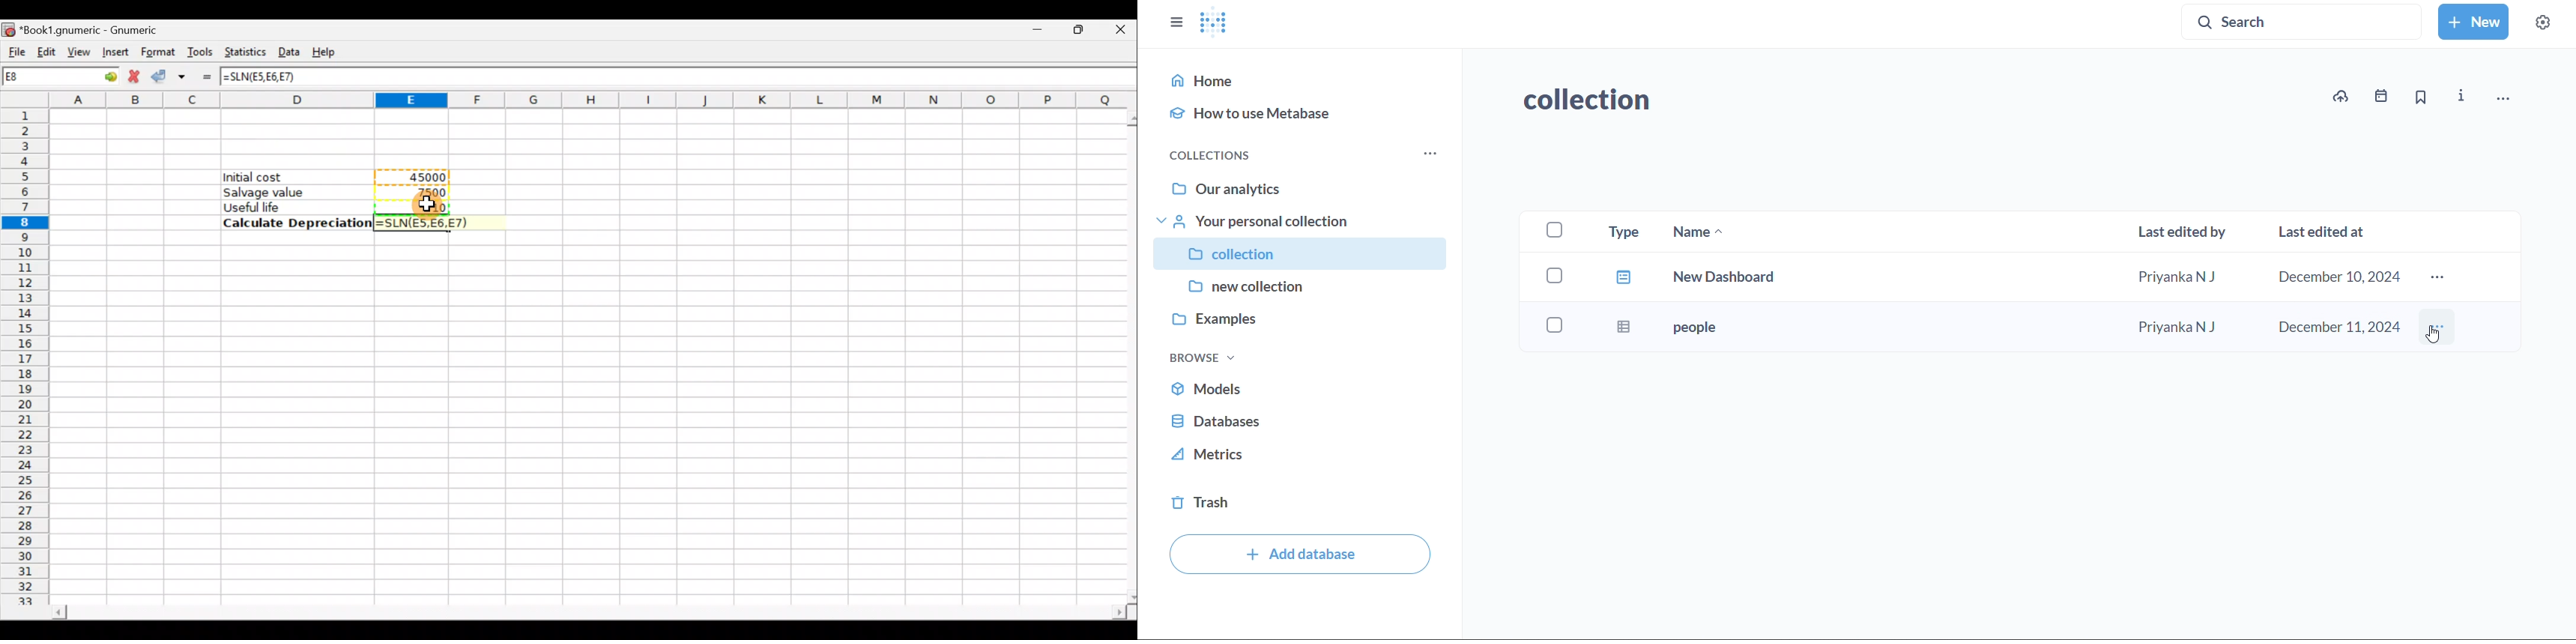 This screenshot has height=644, width=2576. Describe the element at coordinates (15, 47) in the screenshot. I see `File` at that location.